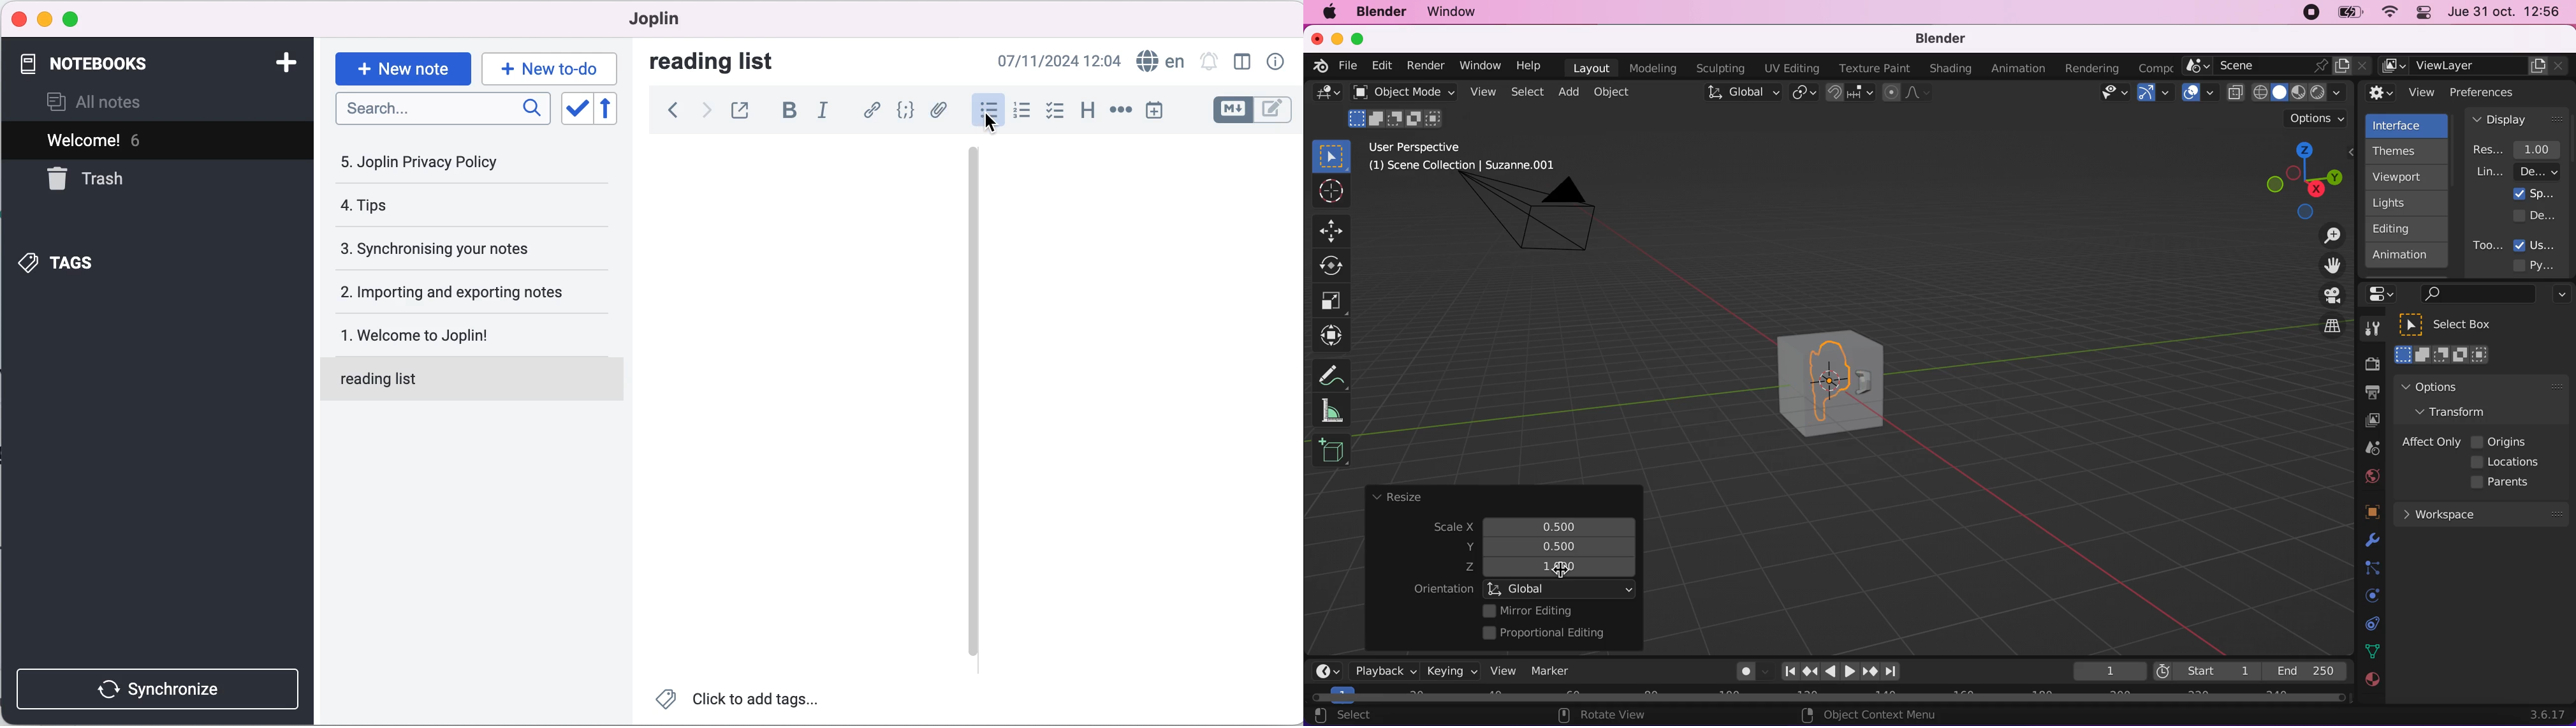 The height and width of the screenshot is (728, 2576). I want to click on minimize, so click(45, 19).